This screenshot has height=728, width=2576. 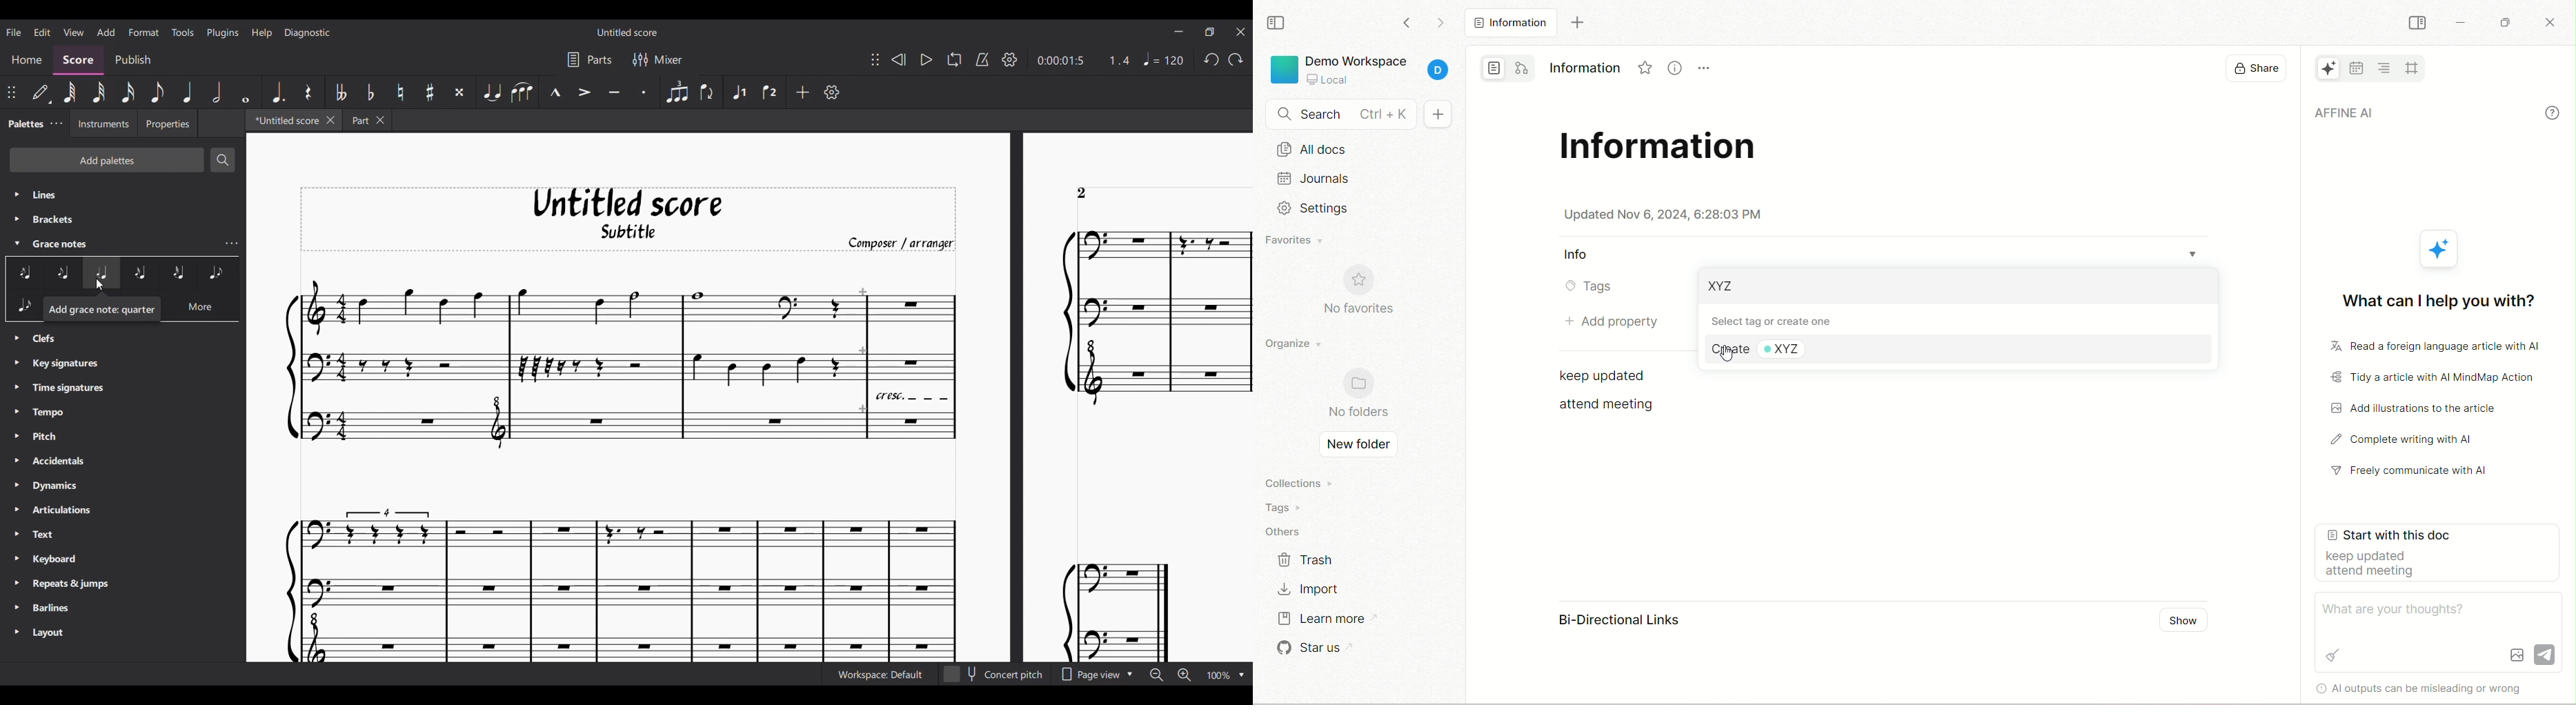 I want to click on Toggle double sharp, so click(x=460, y=93).